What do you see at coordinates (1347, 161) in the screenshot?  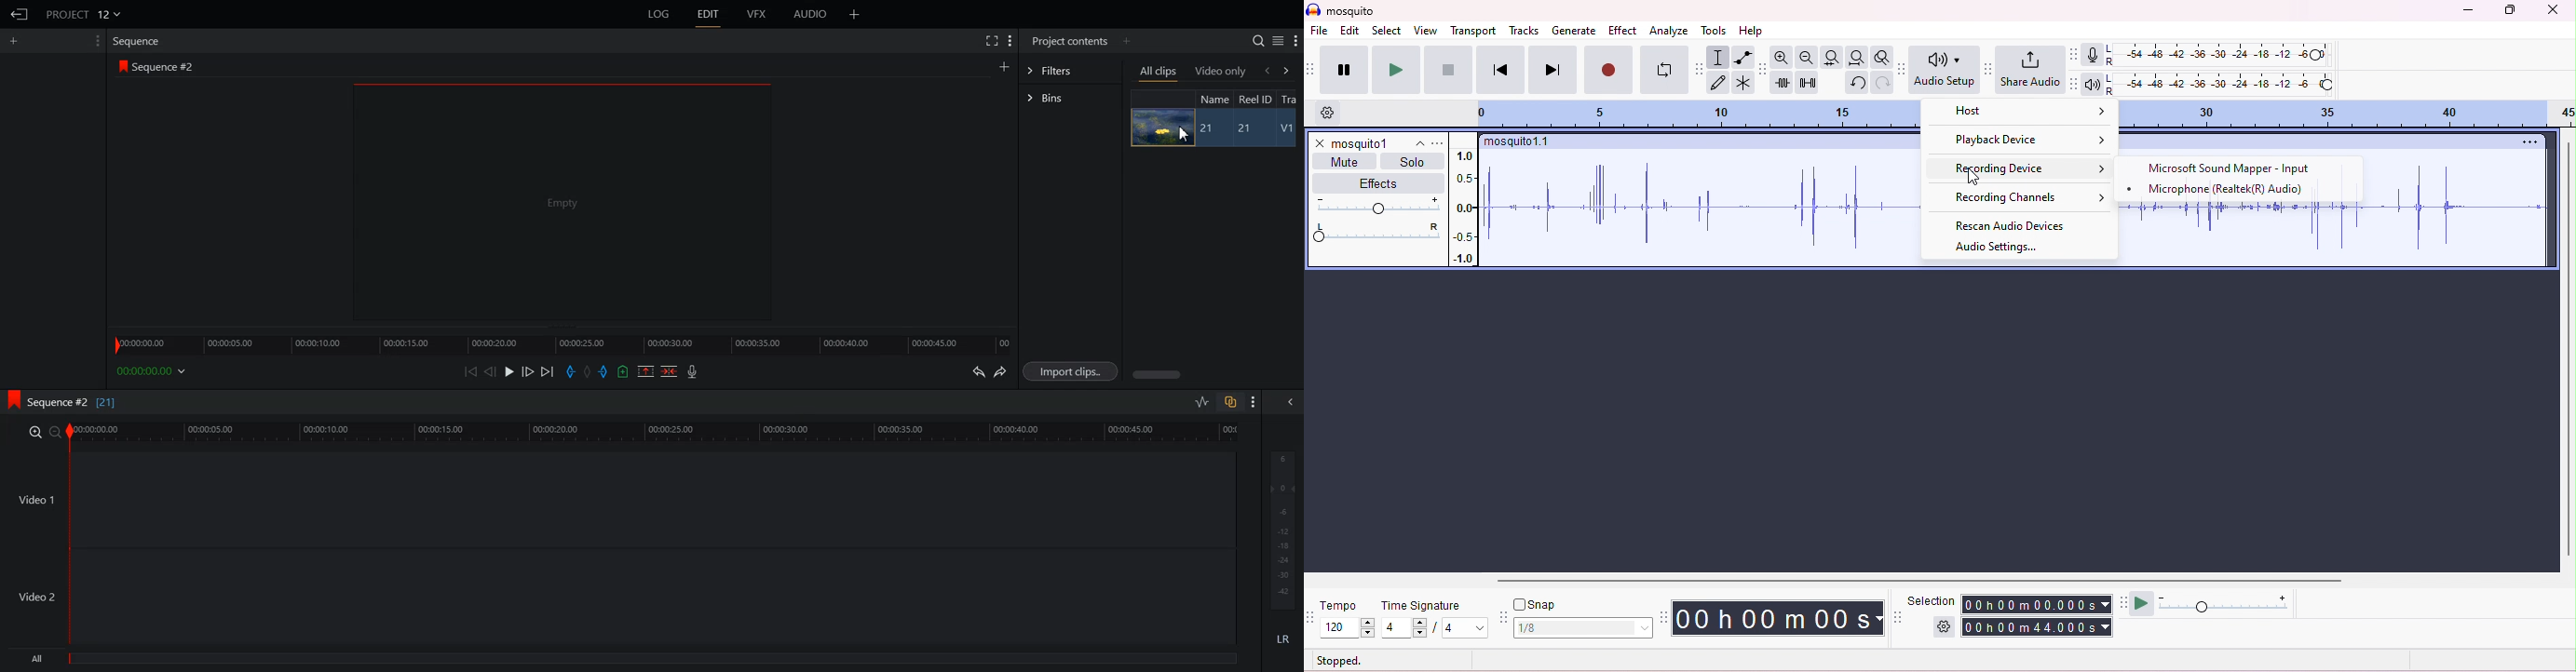 I see `mute` at bounding box center [1347, 161].